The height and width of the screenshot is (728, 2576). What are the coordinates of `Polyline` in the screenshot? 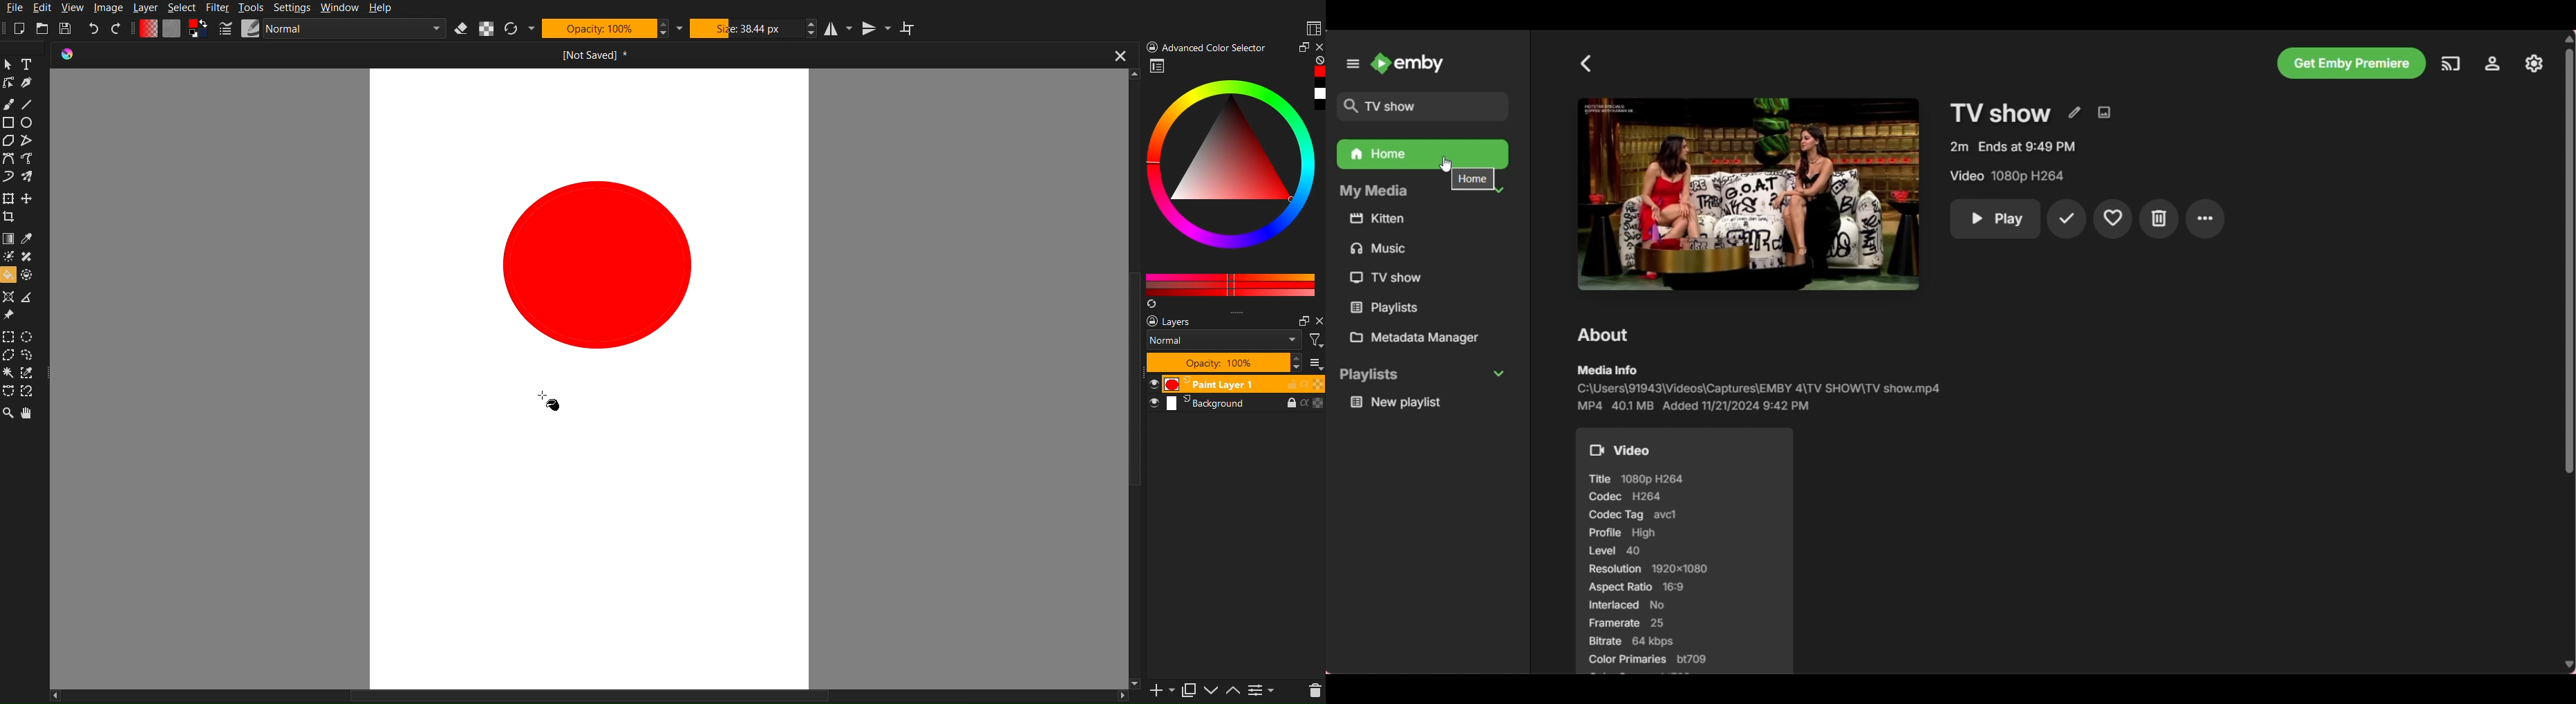 It's located at (29, 141).